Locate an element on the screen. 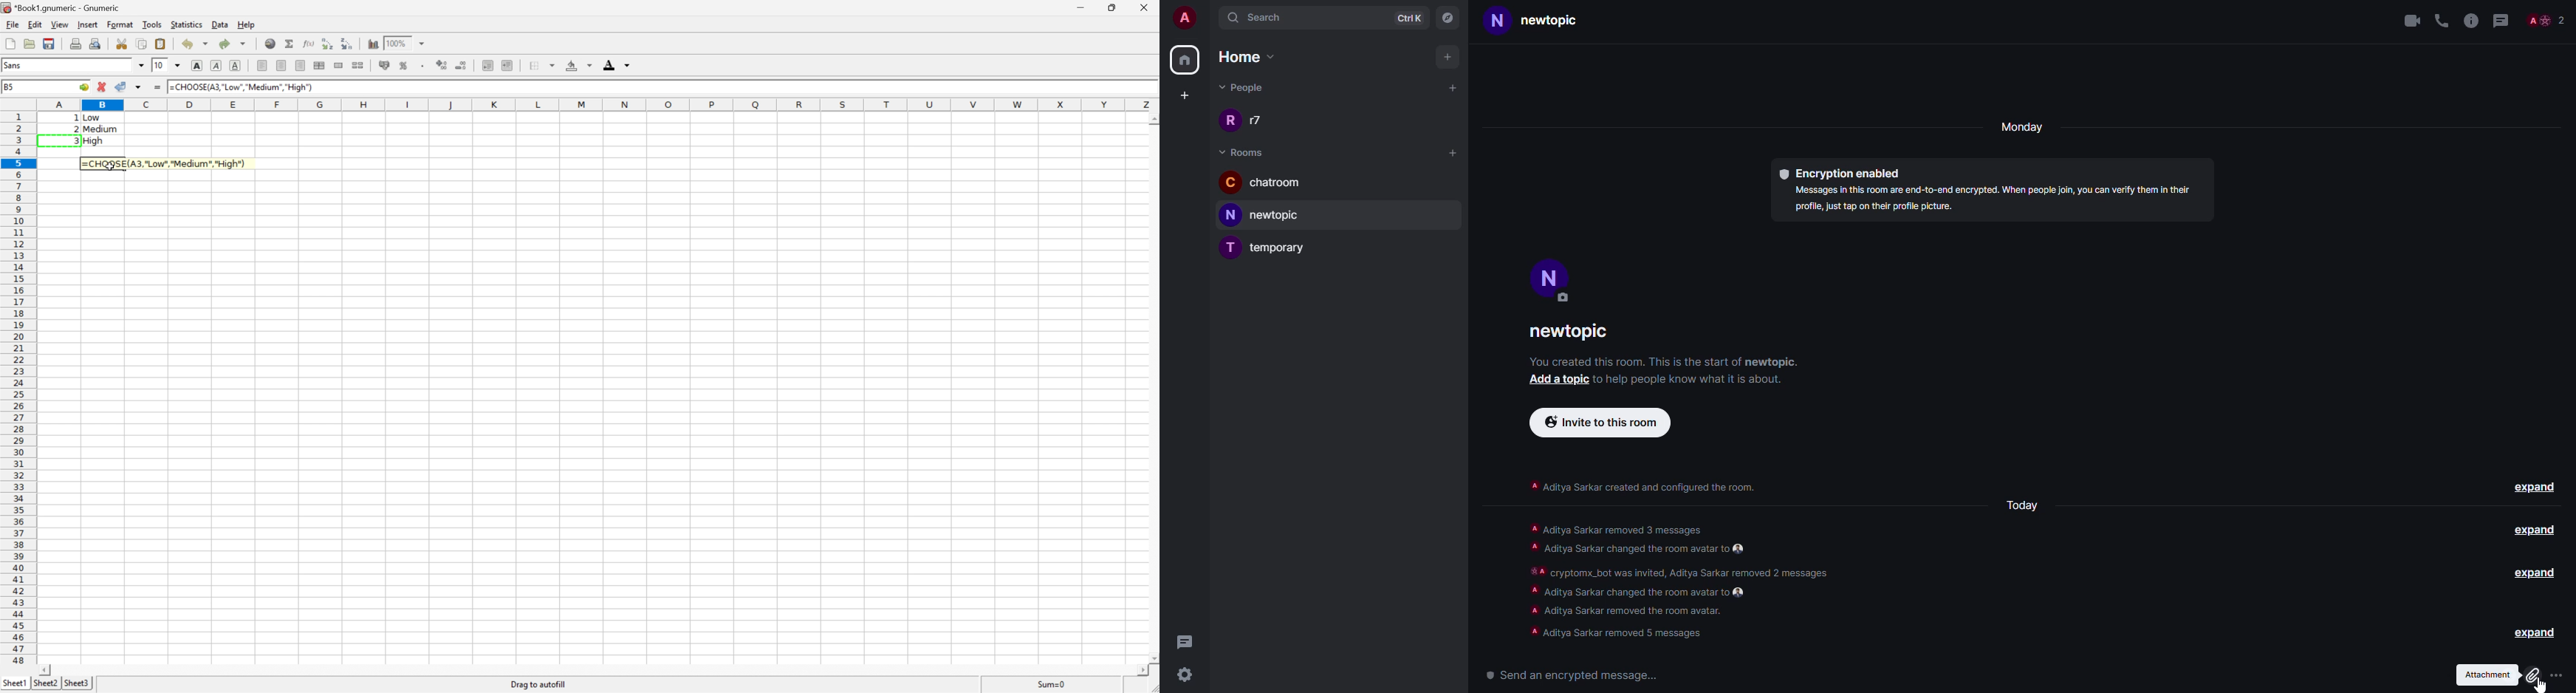 The image size is (2576, 700). search is located at coordinates (1267, 16).